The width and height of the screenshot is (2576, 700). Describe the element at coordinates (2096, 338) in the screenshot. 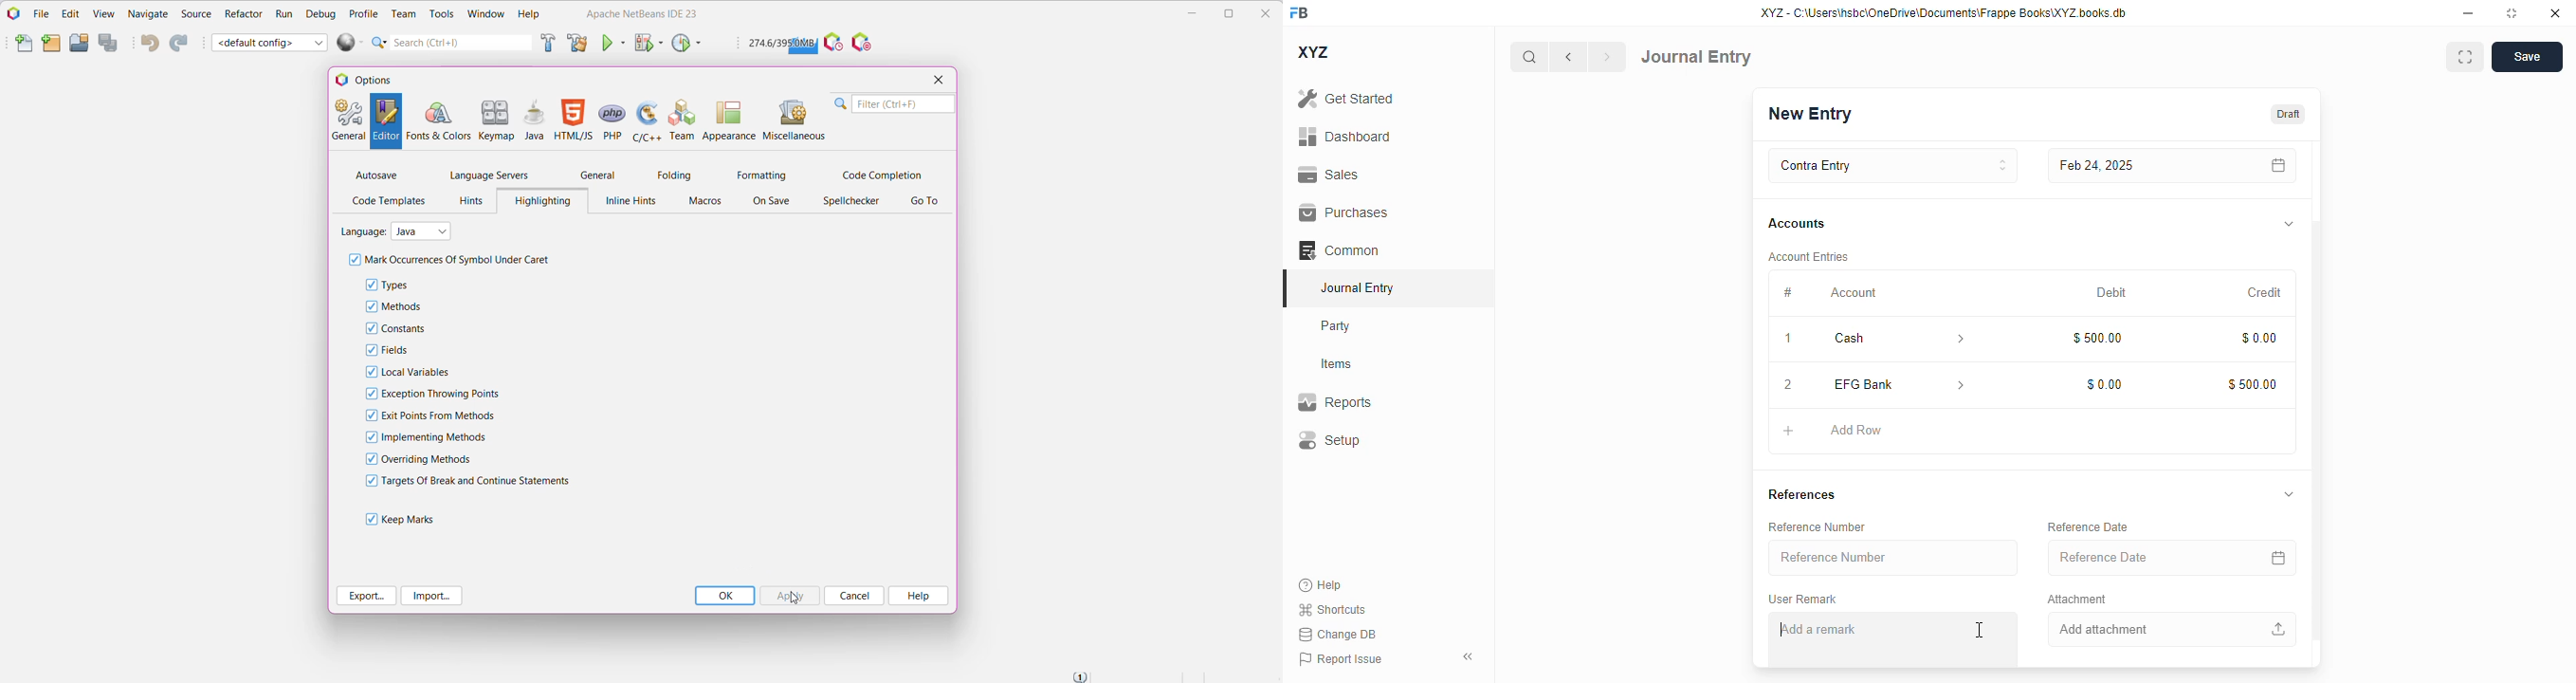

I see `$500.00 ` at that location.